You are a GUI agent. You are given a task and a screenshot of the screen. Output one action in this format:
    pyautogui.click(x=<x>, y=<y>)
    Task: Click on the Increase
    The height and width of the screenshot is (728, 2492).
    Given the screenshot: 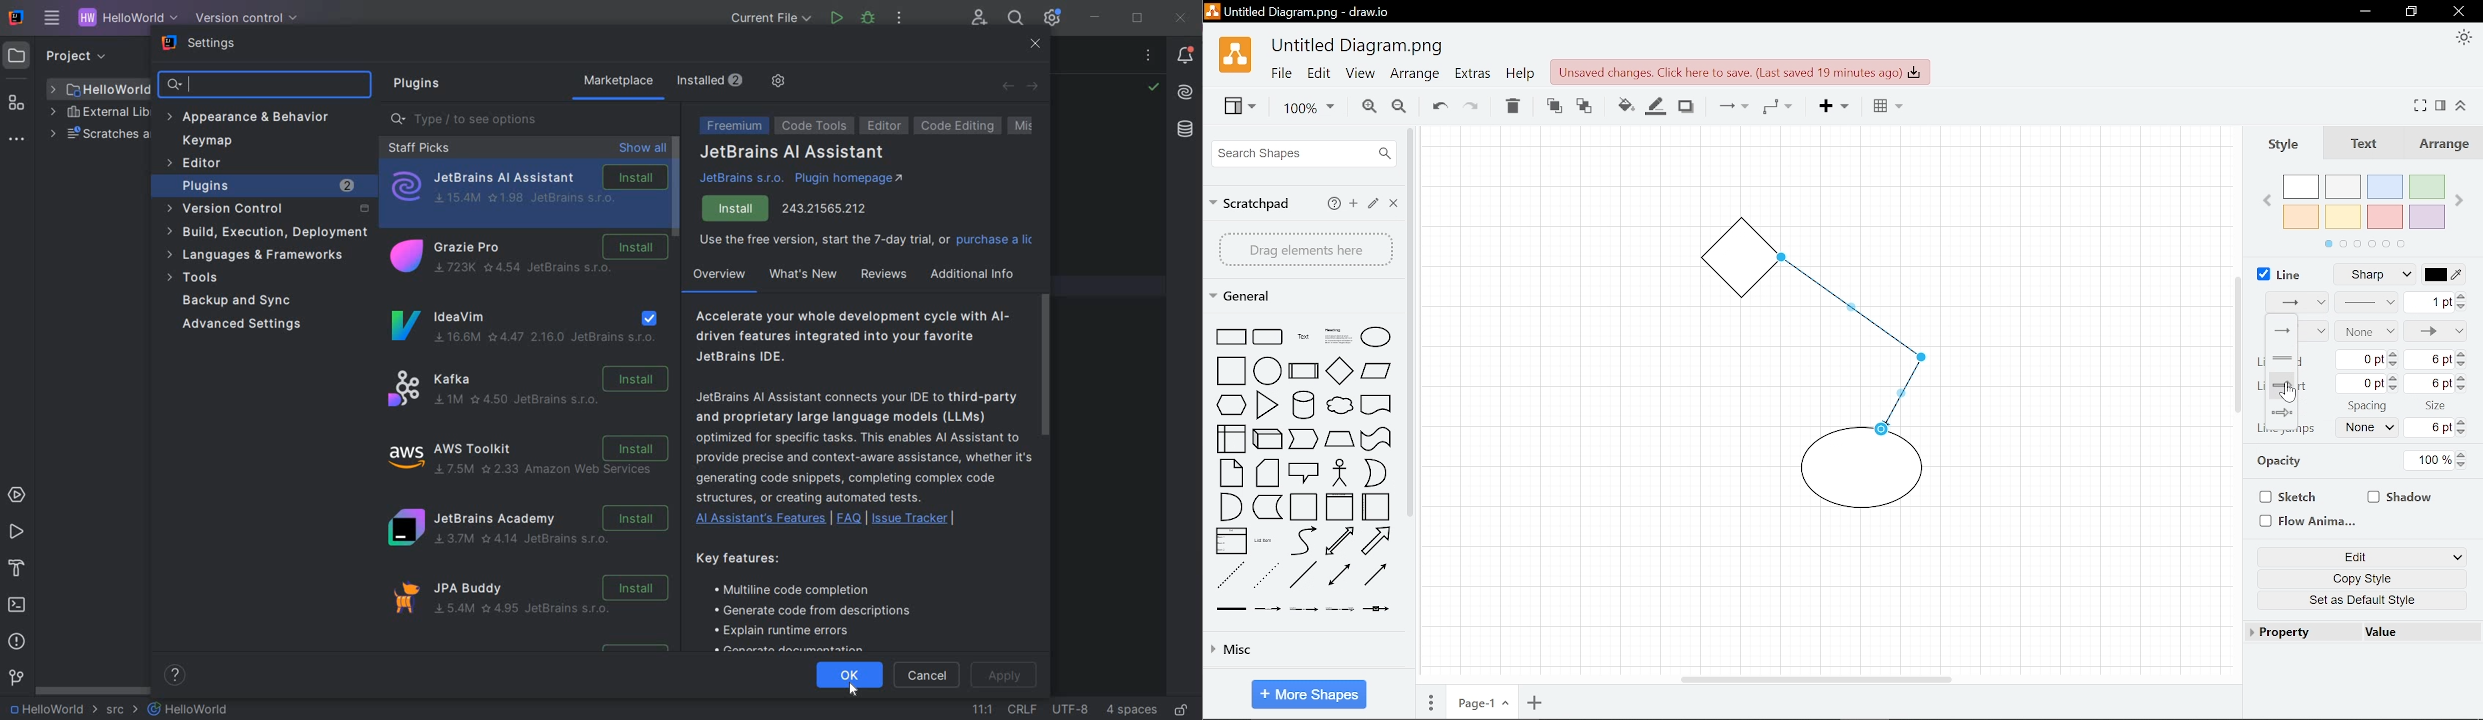 What is the action you would take?
    pyautogui.click(x=2464, y=422)
    